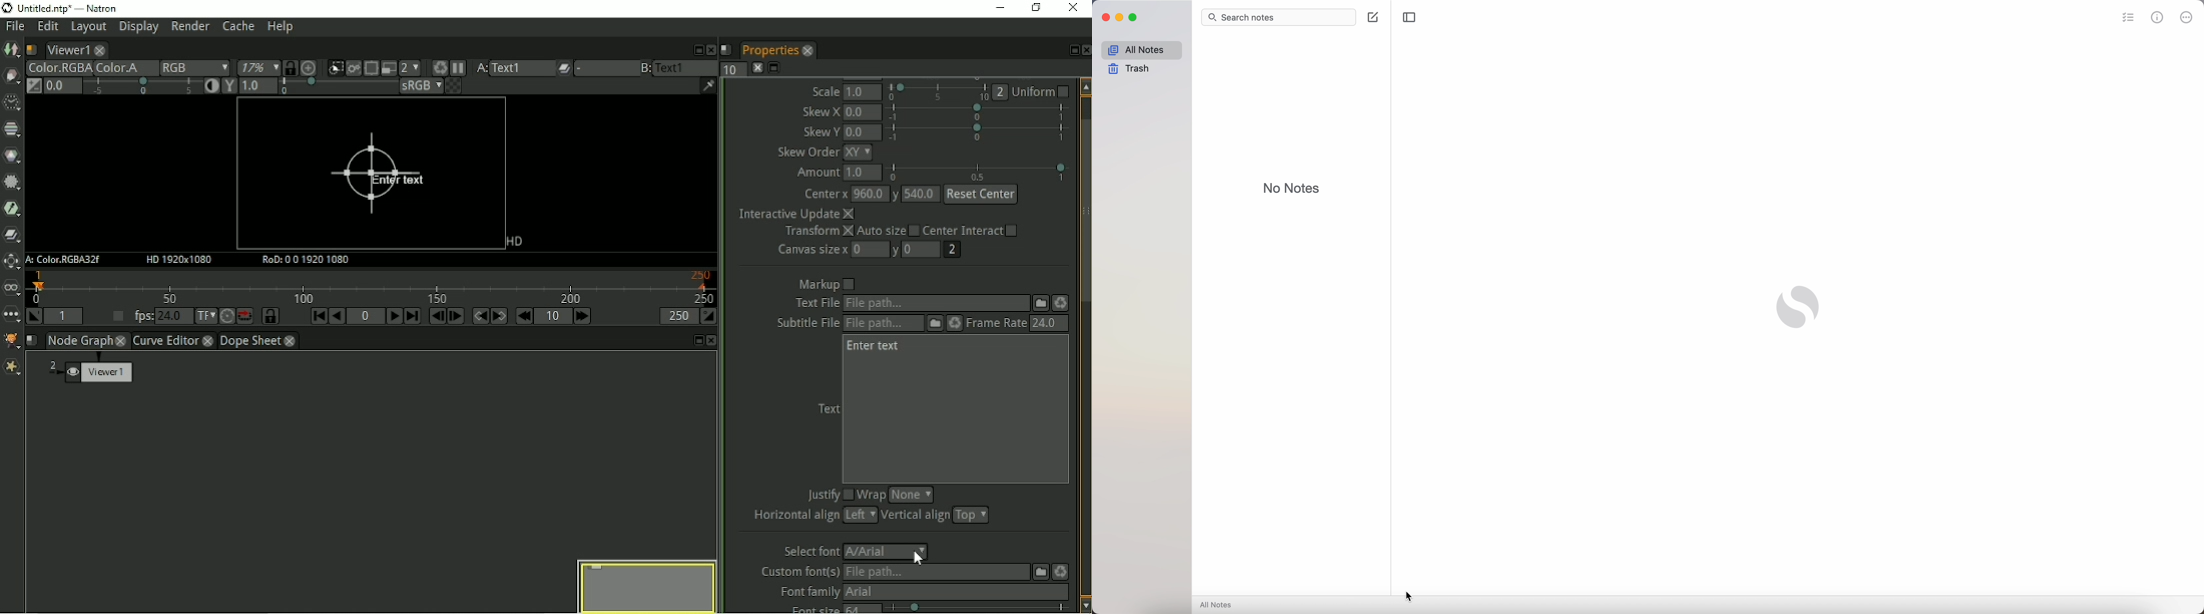  Describe the element at coordinates (871, 250) in the screenshot. I see `0` at that location.